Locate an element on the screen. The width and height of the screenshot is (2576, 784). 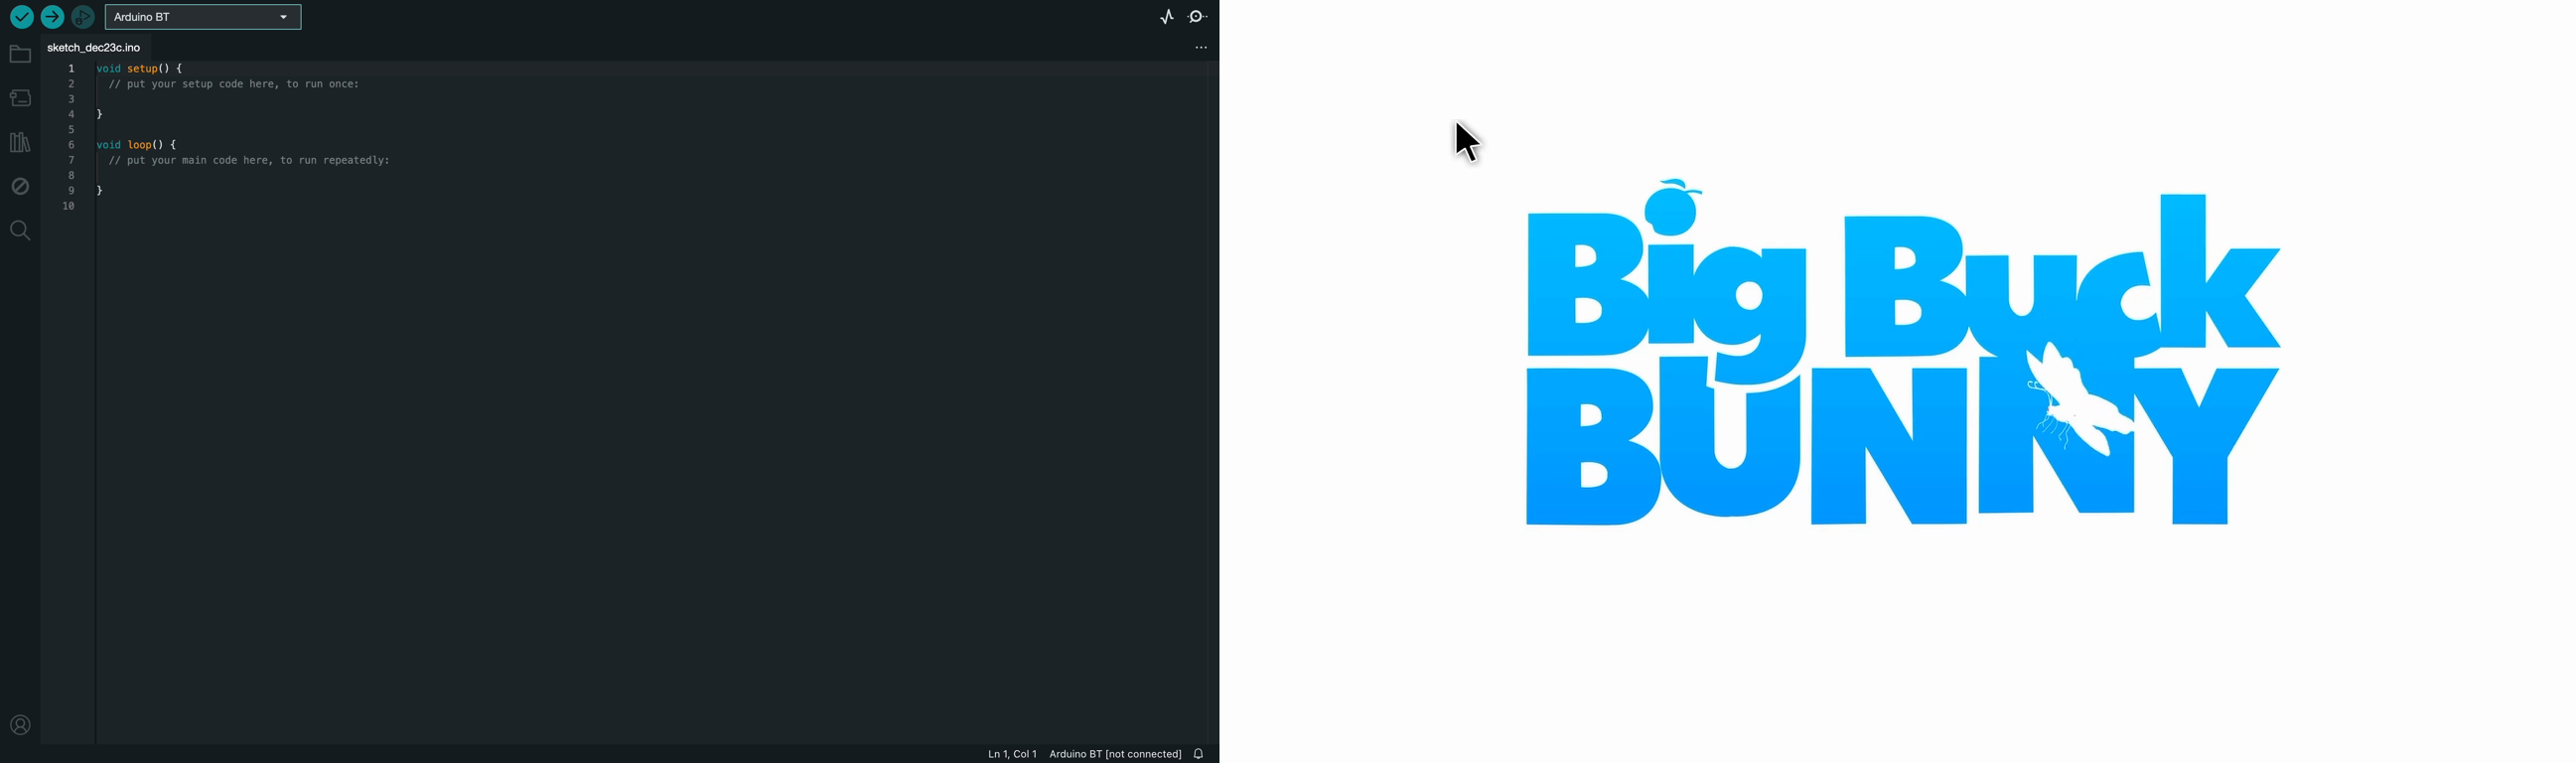
file code is located at coordinates (254, 203).